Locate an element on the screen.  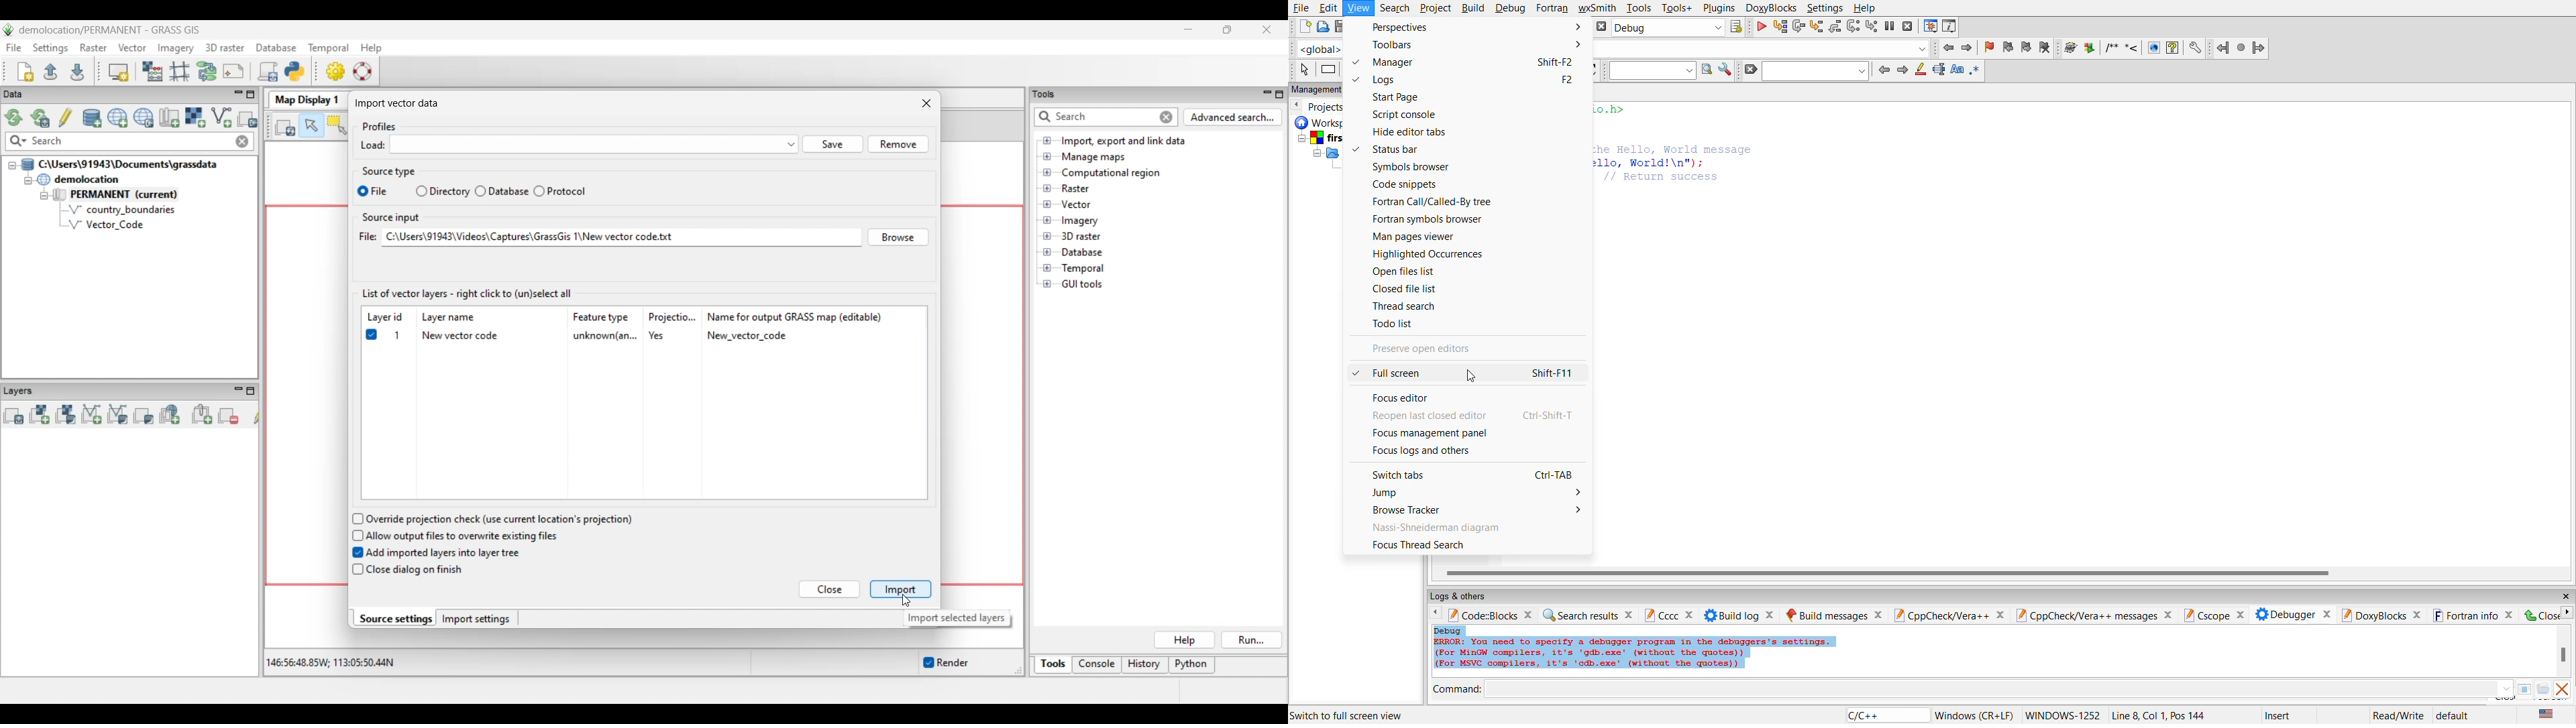
step out is located at coordinates (1834, 27).